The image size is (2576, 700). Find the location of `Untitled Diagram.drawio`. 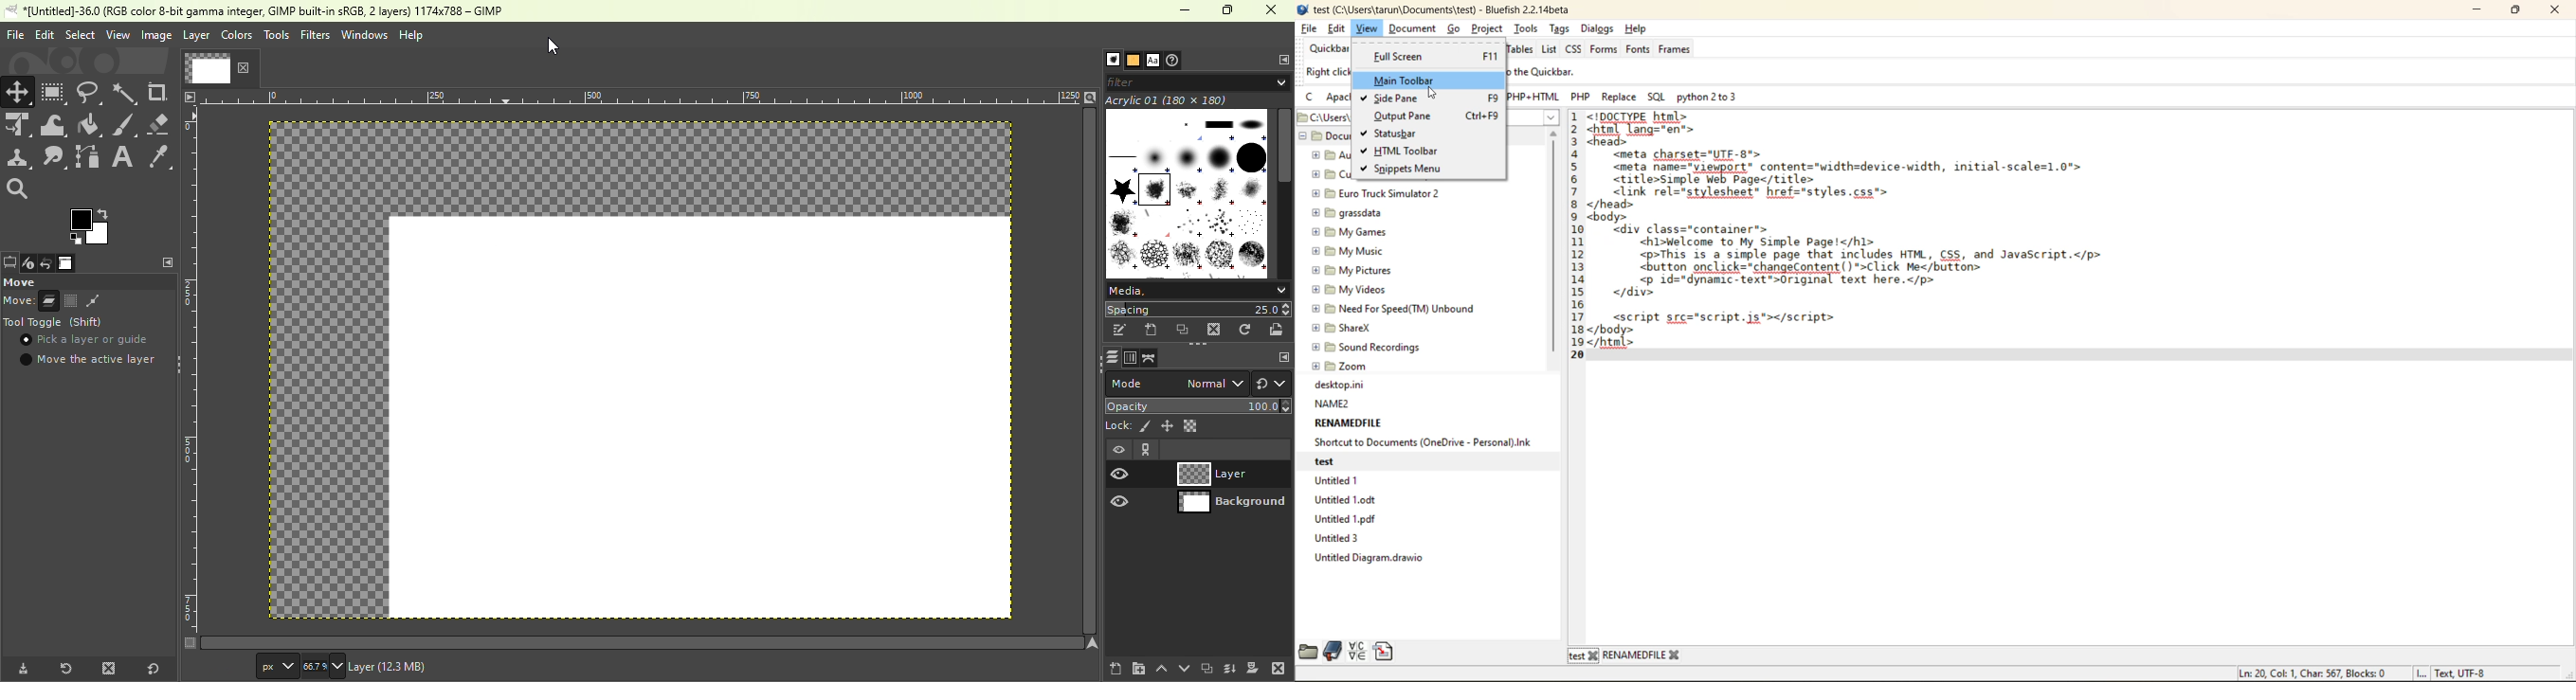

Untitled Diagram.drawio is located at coordinates (1373, 559).